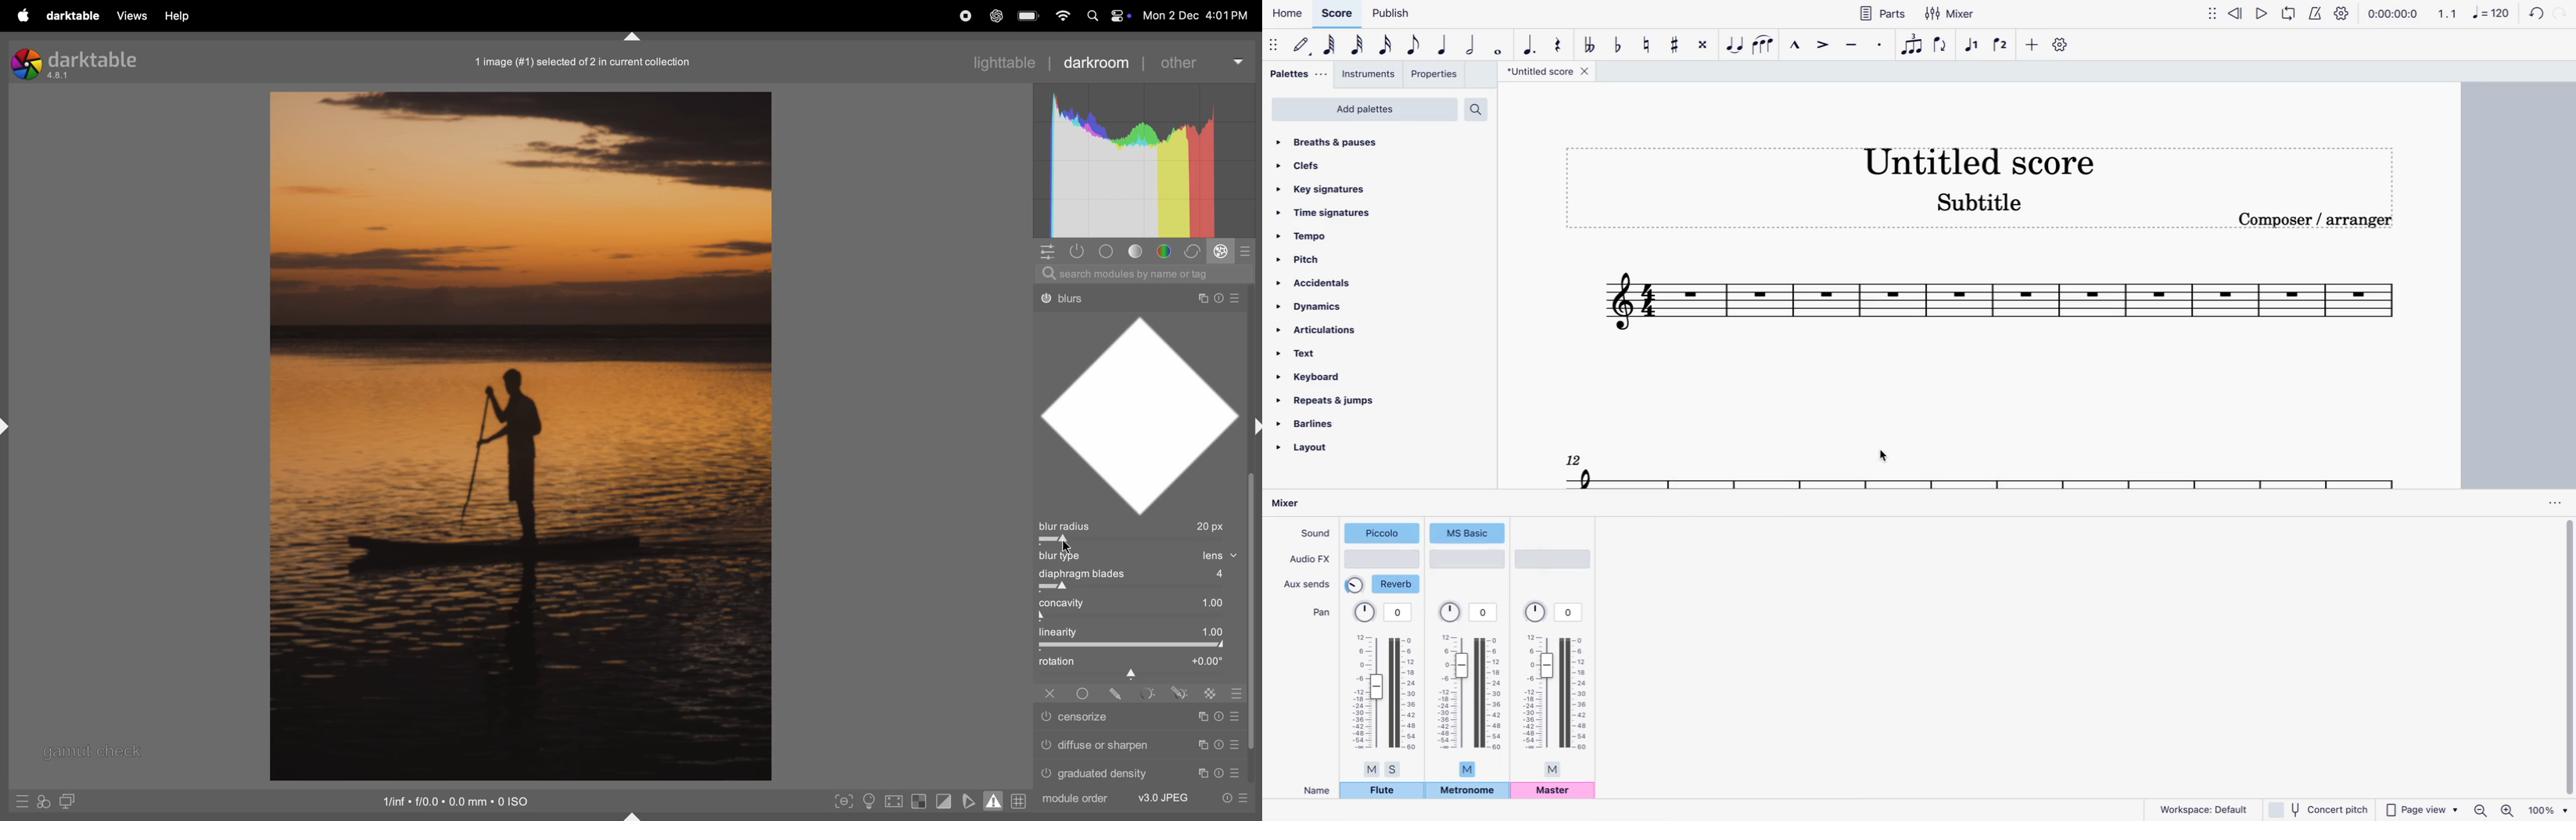  Describe the element at coordinates (25, 15) in the screenshot. I see `apple menu` at that location.